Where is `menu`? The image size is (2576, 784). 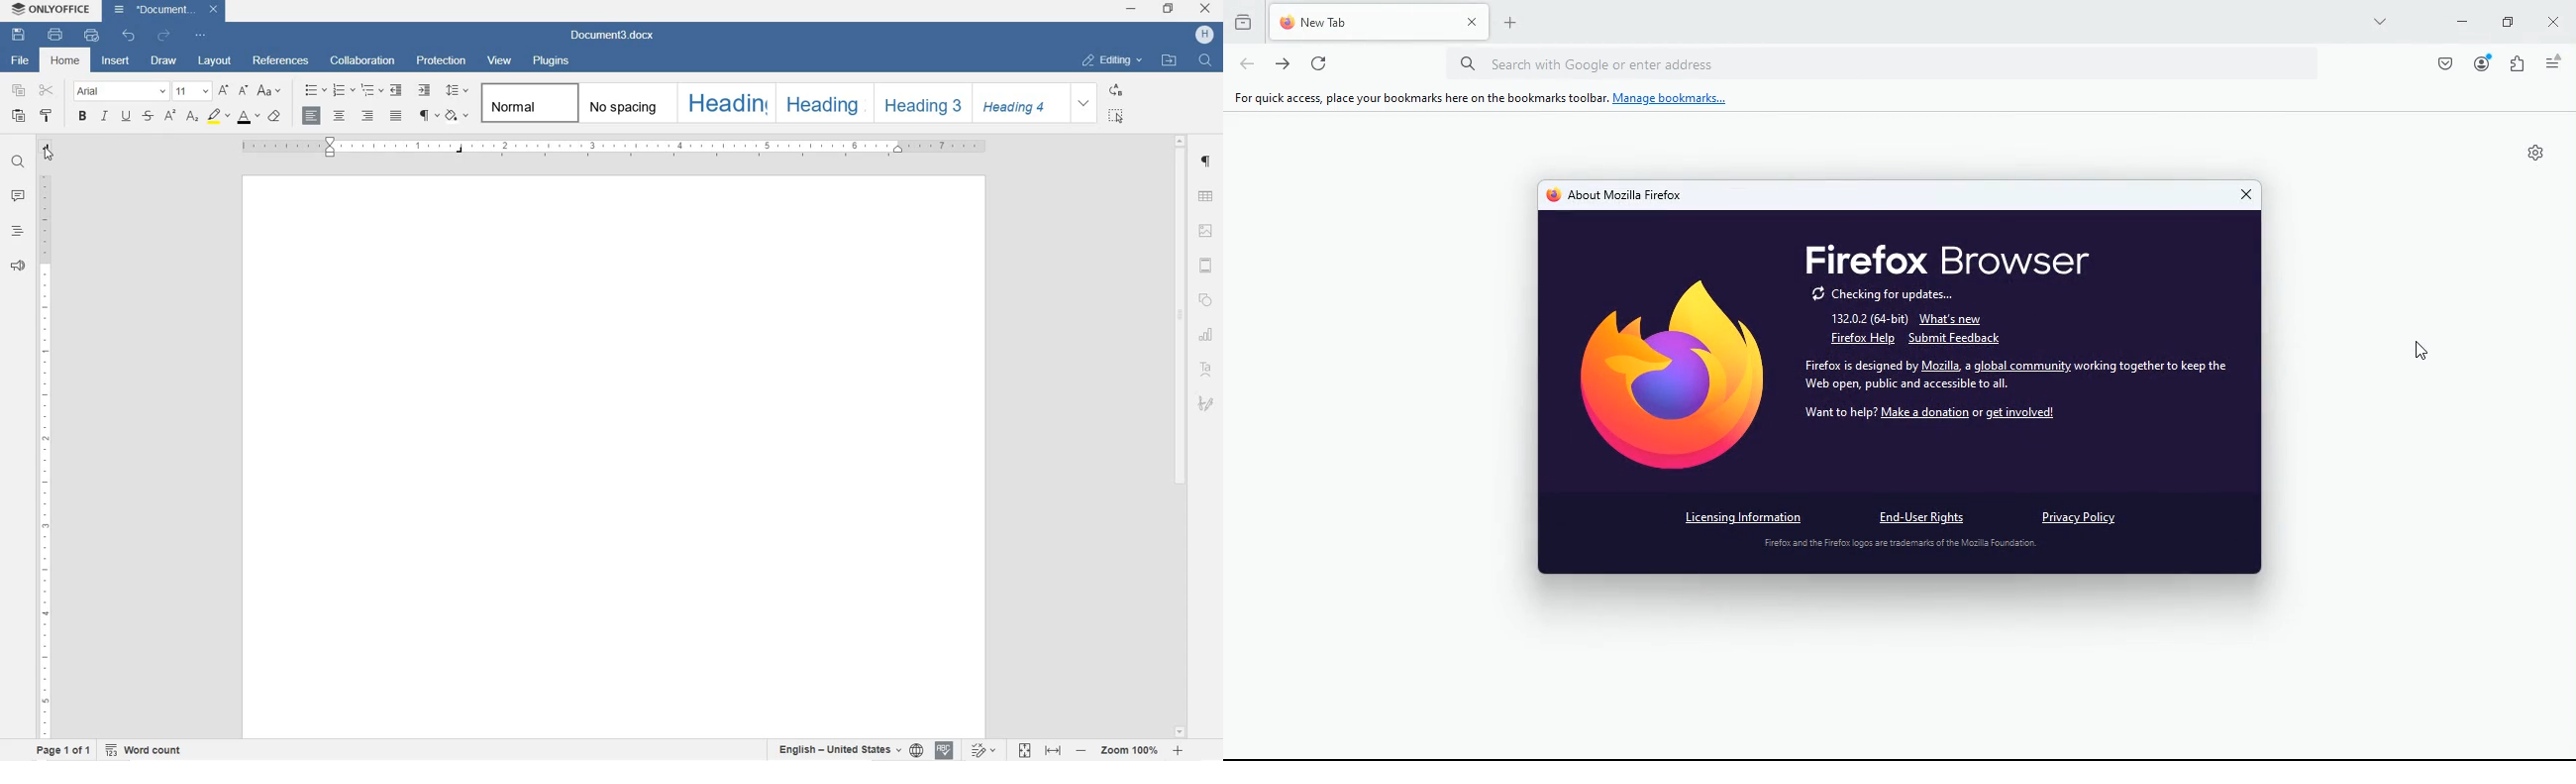
menu is located at coordinates (2554, 64).